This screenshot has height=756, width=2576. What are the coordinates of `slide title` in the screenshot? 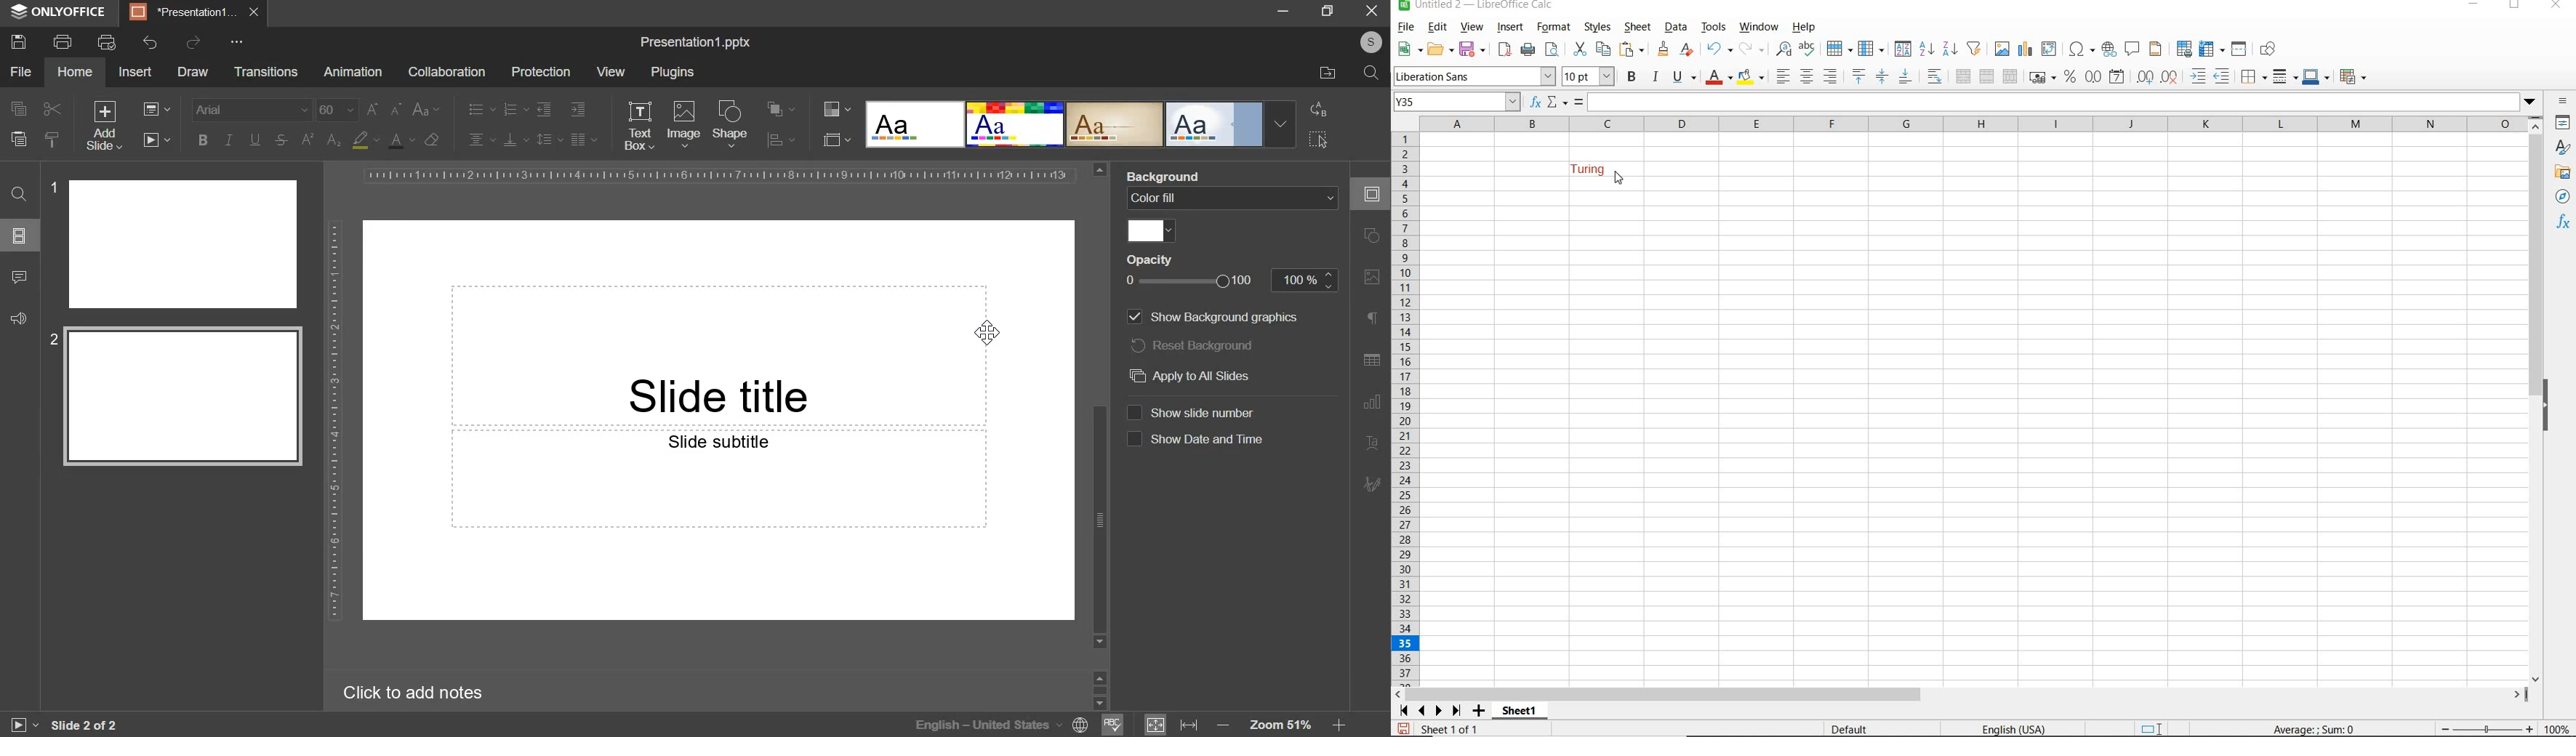 It's located at (718, 354).